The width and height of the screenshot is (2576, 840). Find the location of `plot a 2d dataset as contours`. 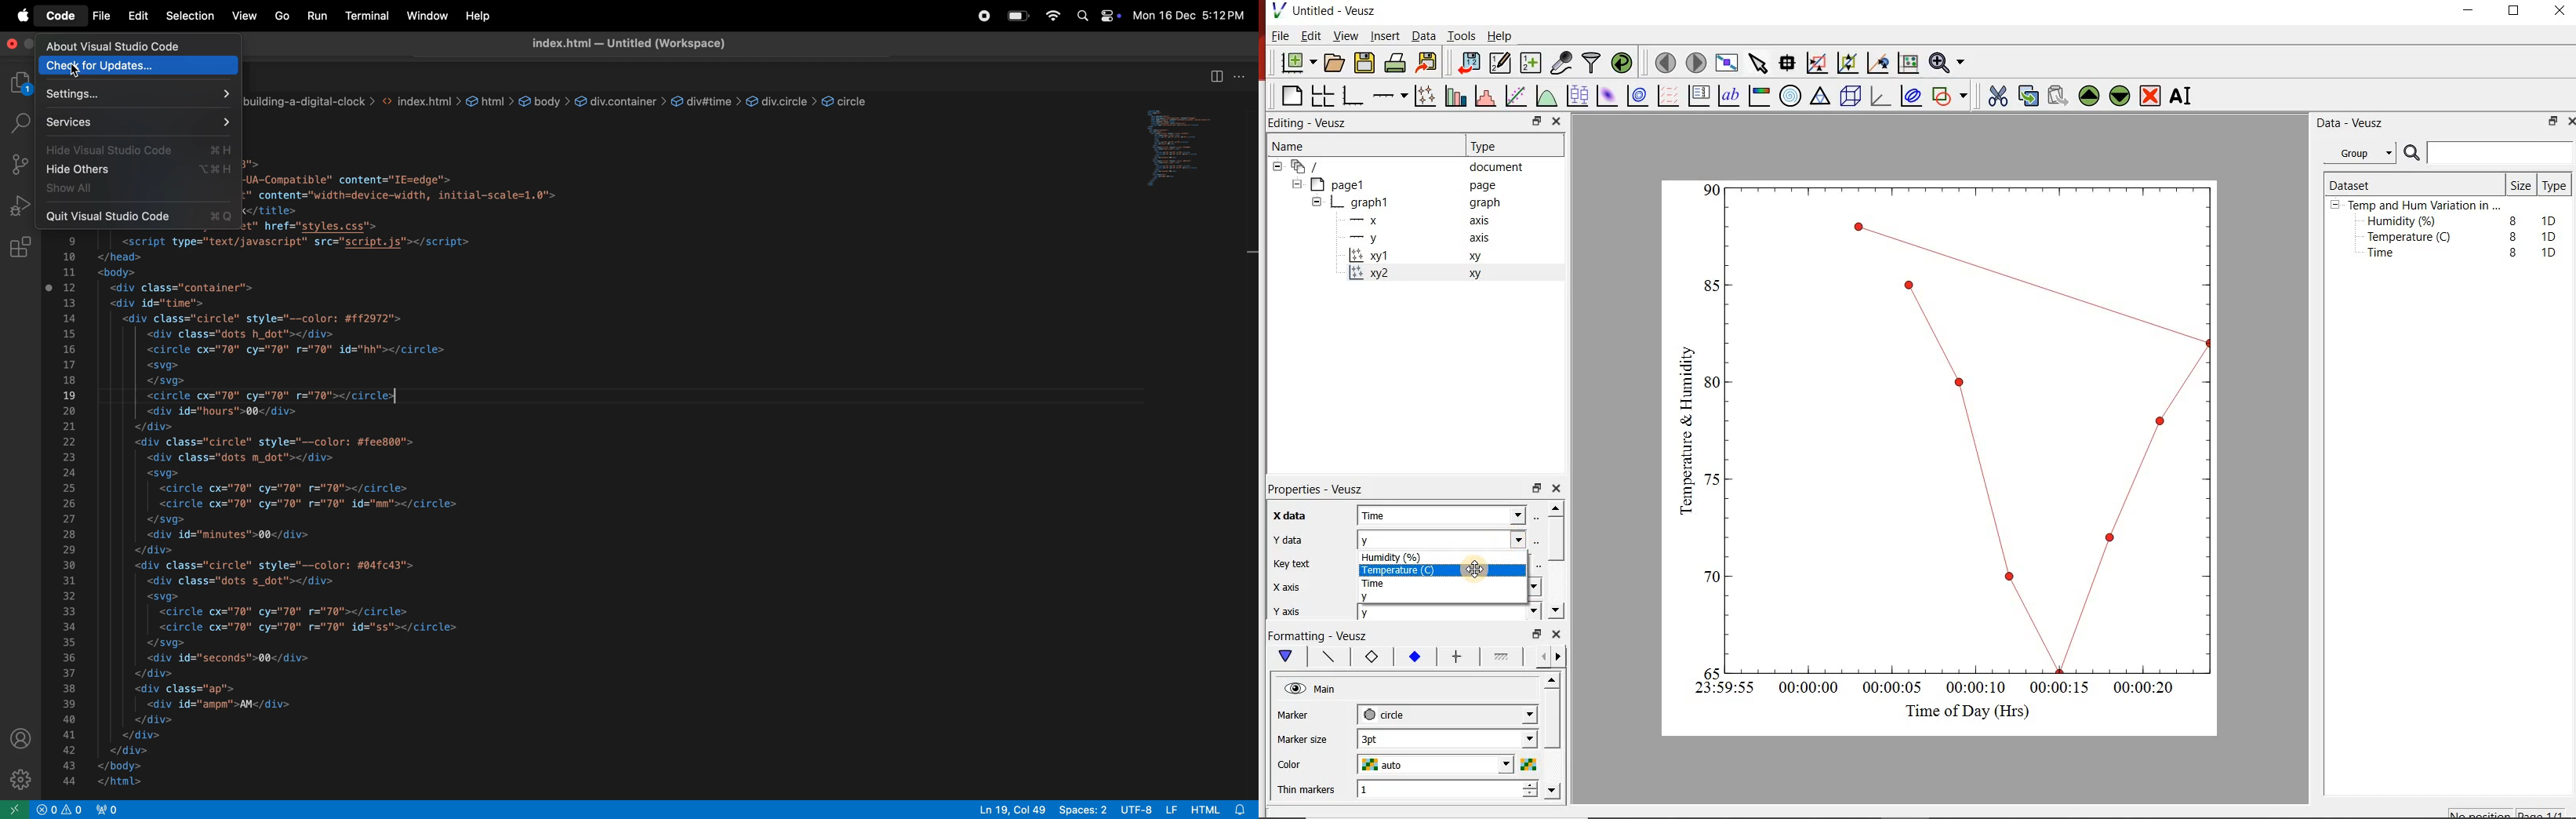

plot a 2d dataset as contours is located at coordinates (1641, 96).